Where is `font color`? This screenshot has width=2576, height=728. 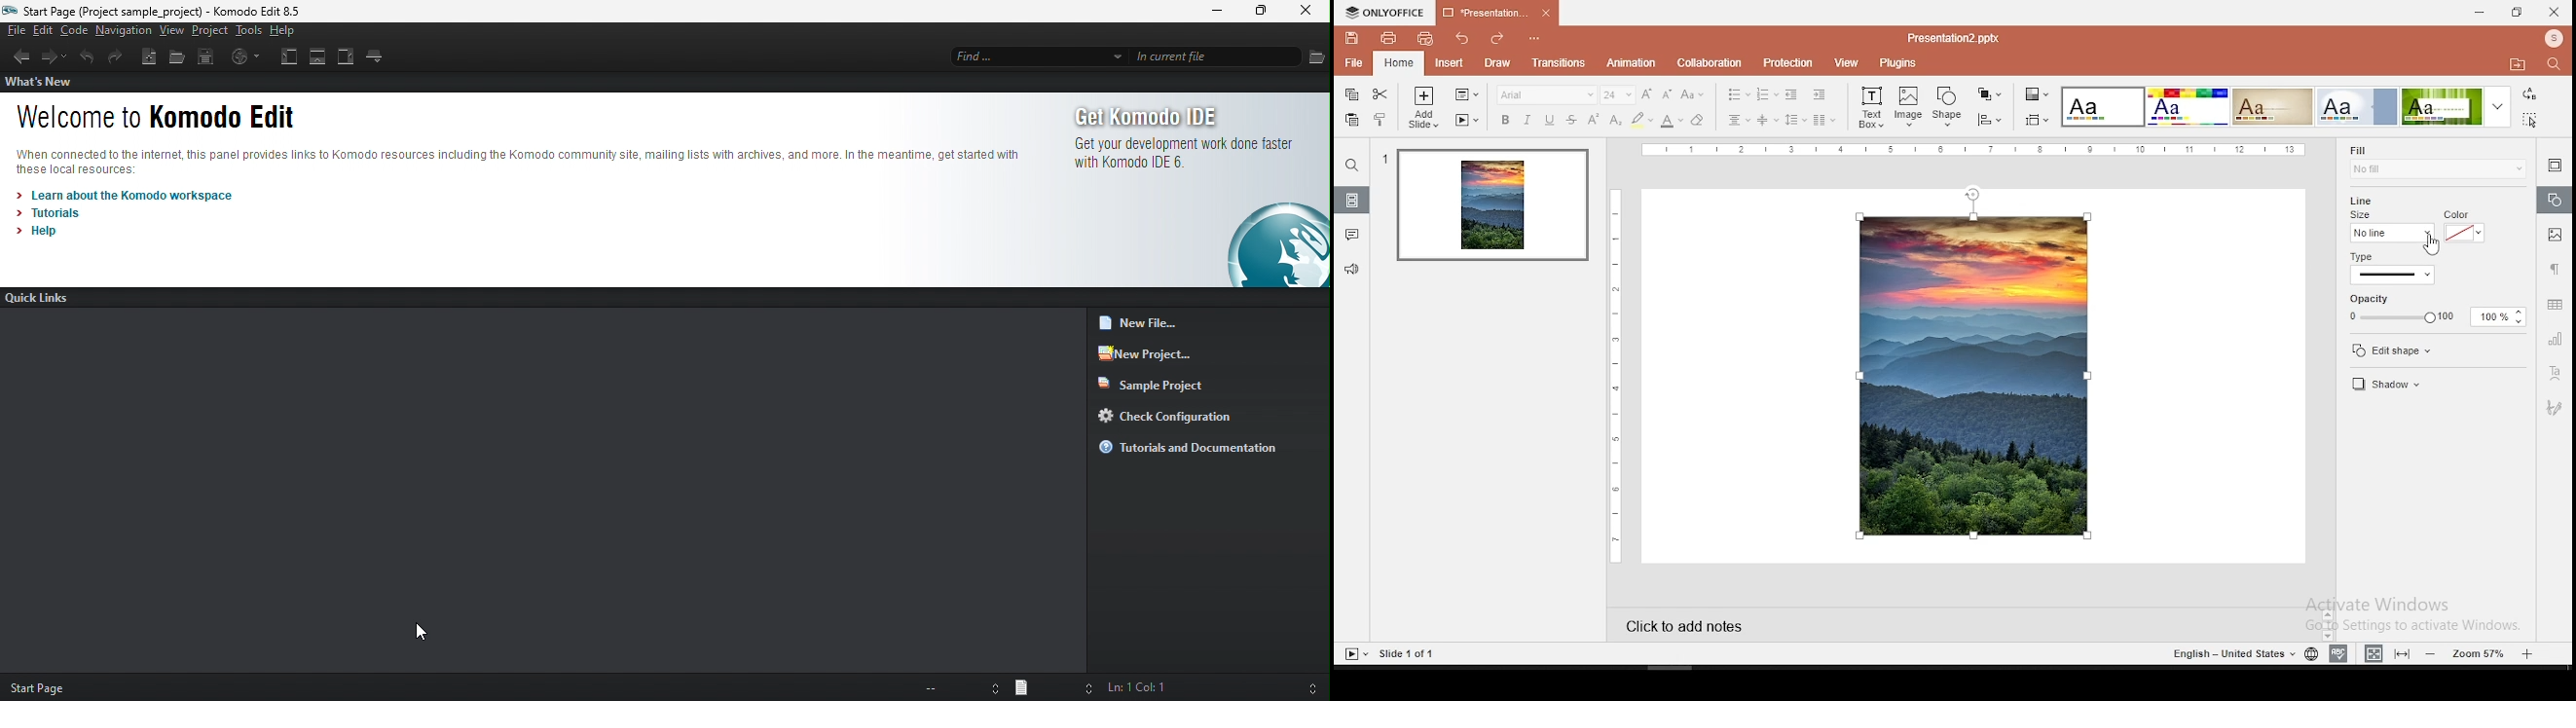
font color is located at coordinates (1672, 121).